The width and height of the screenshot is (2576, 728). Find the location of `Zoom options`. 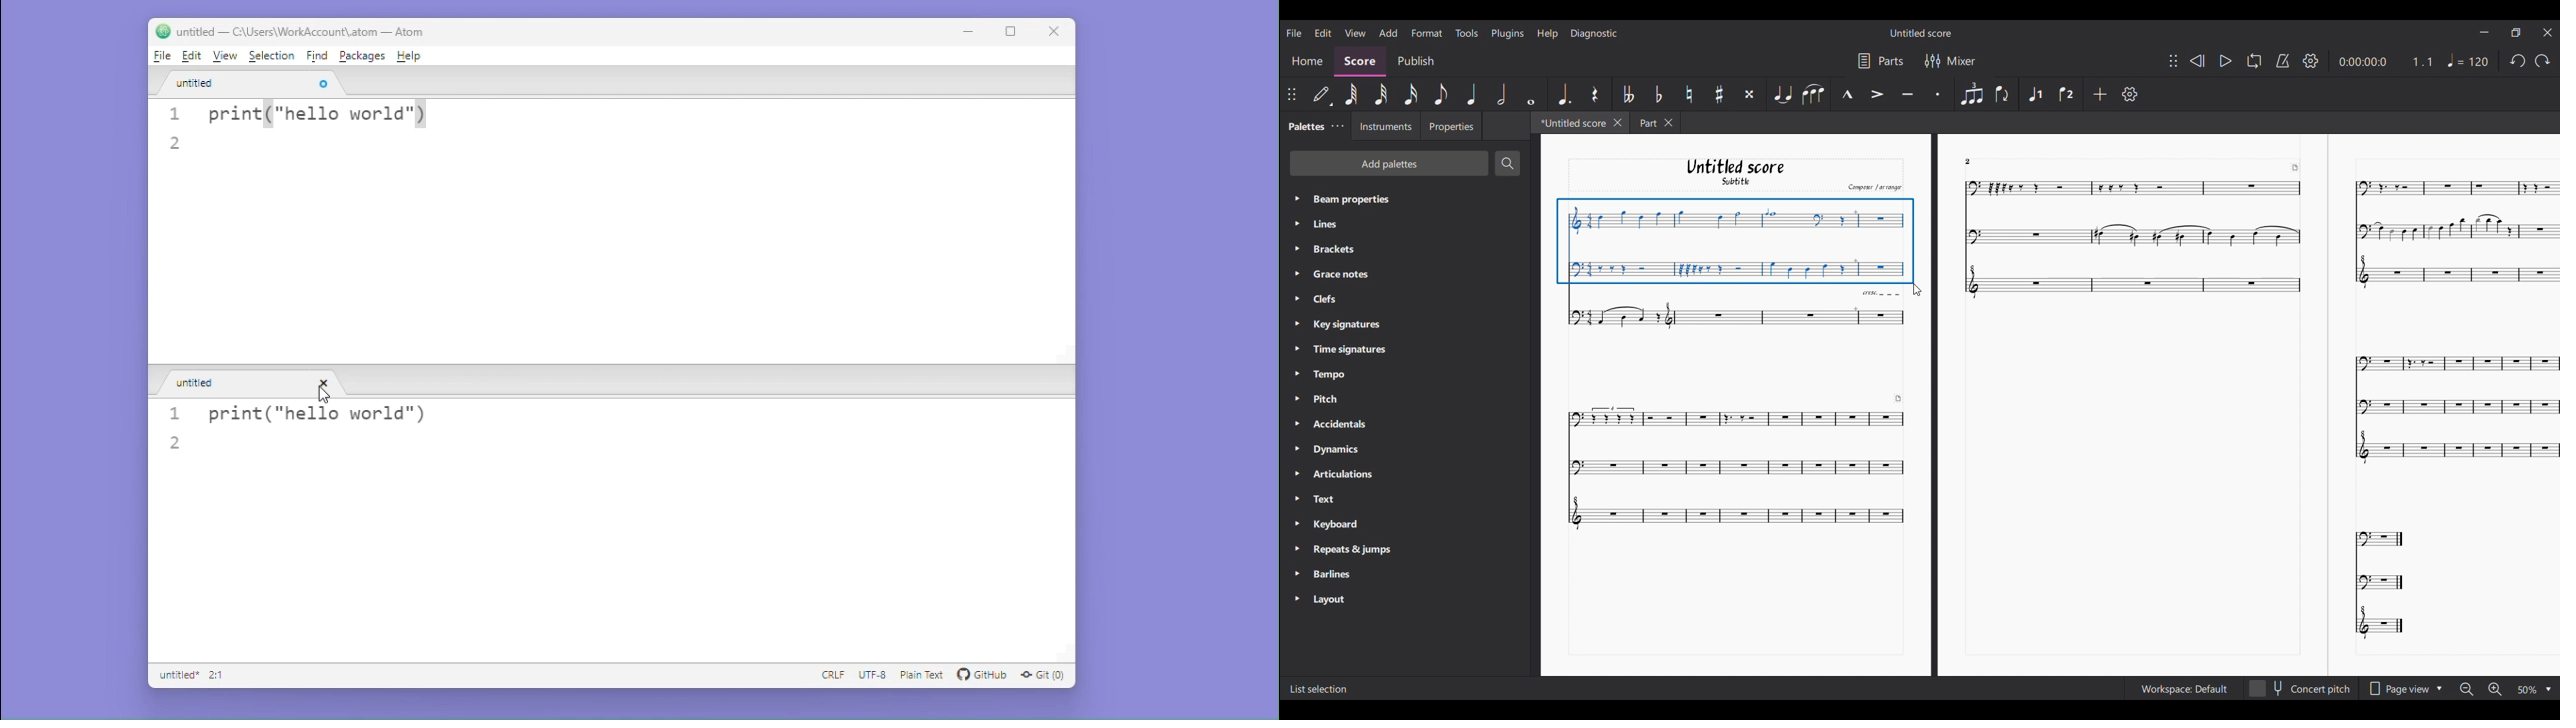

Zoom options is located at coordinates (2527, 690).